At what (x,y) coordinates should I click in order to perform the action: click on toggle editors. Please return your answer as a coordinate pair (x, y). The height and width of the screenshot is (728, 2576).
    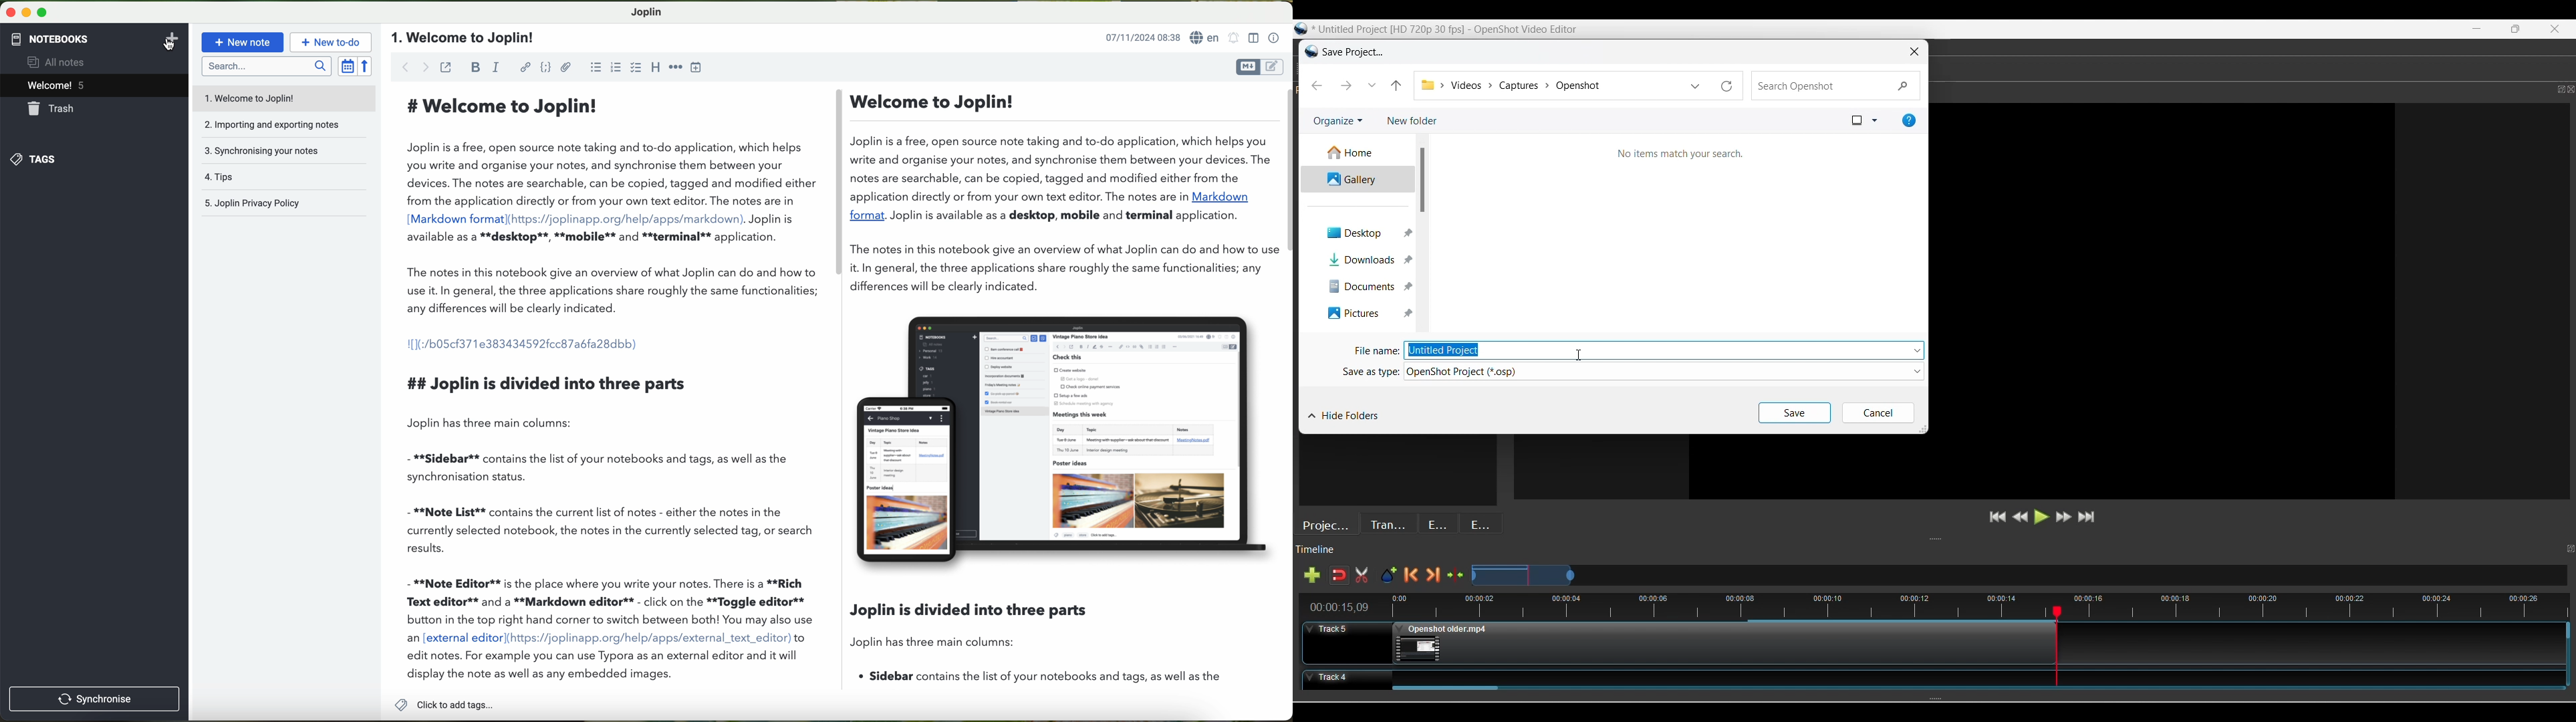
    Looking at the image, I should click on (1261, 67).